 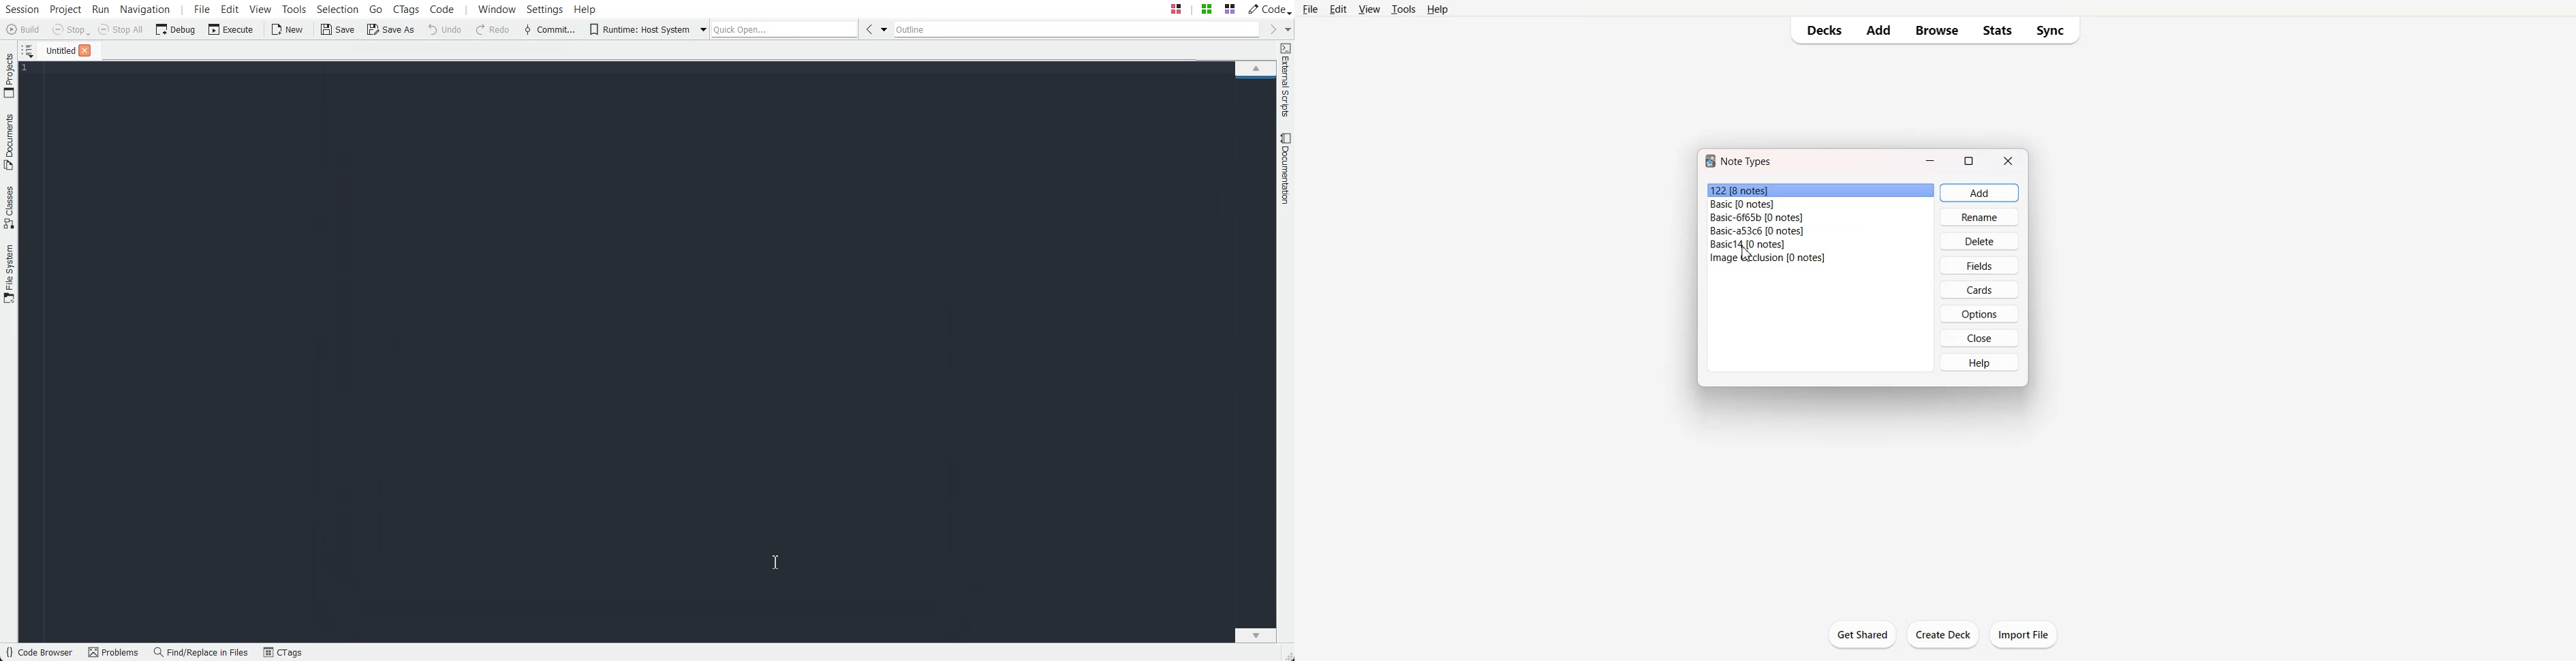 I want to click on Sync, so click(x=2053, y=30).